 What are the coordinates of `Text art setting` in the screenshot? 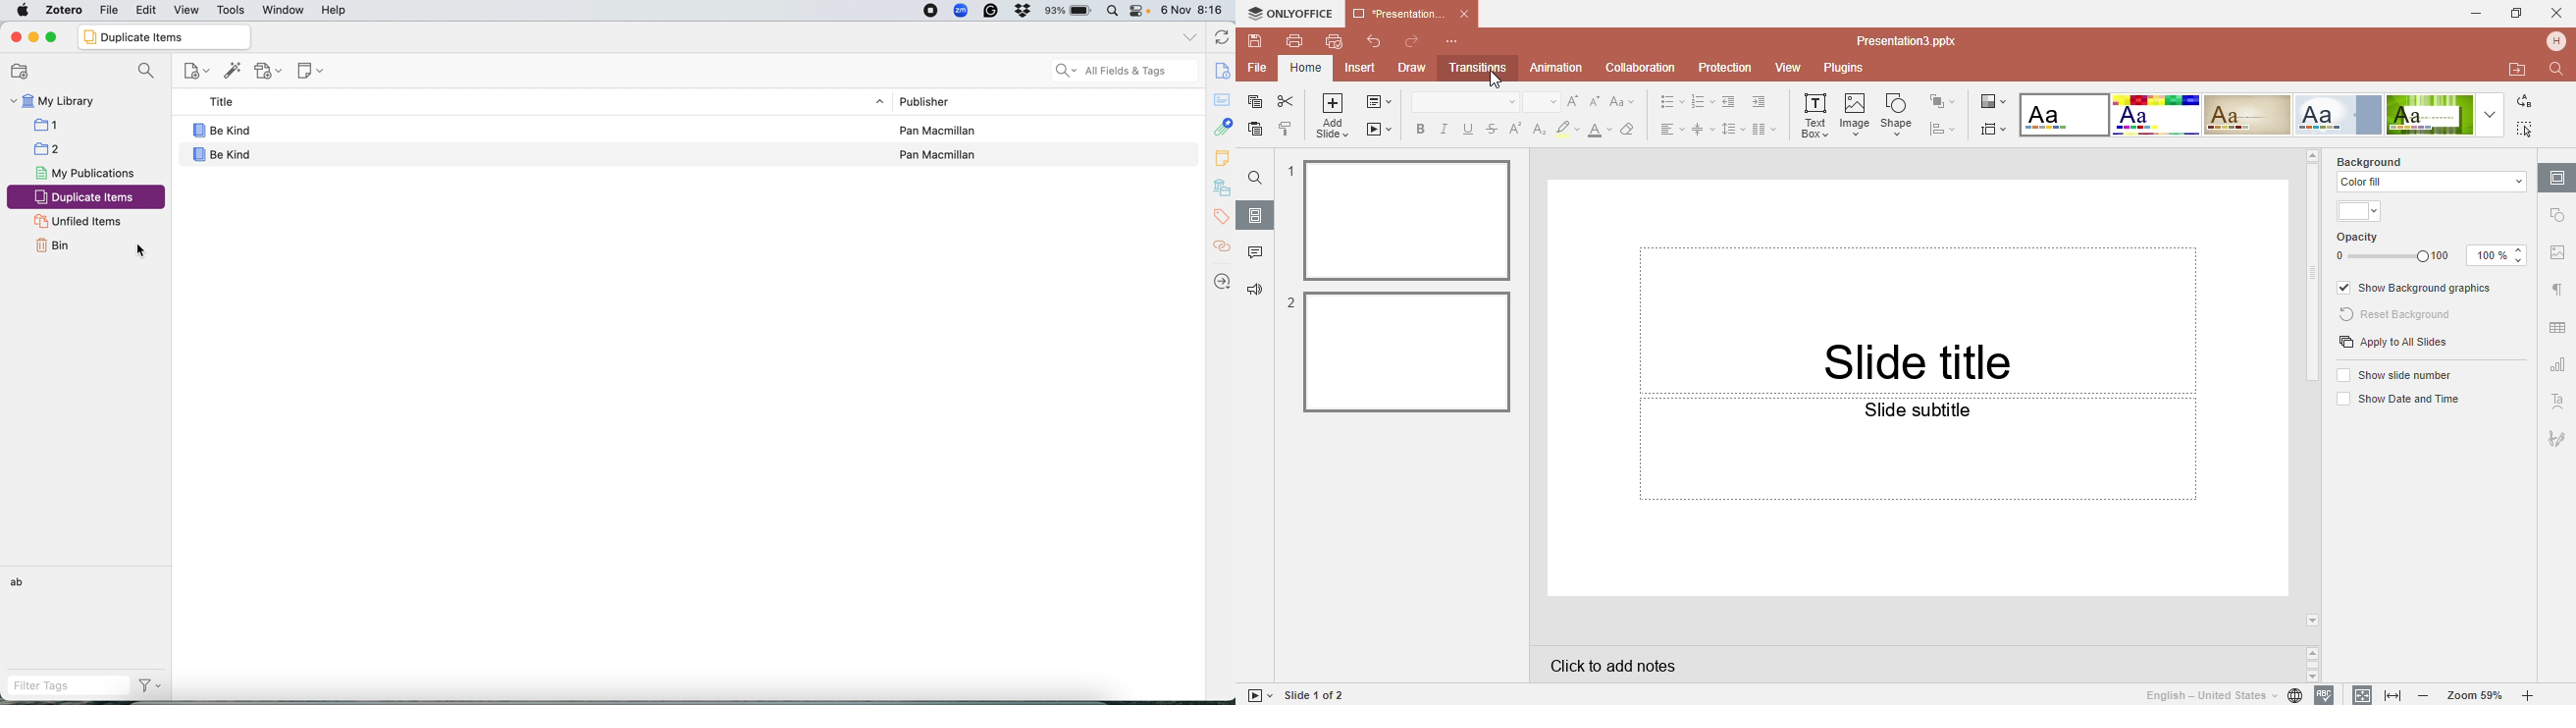 It's located at (2557, 401).